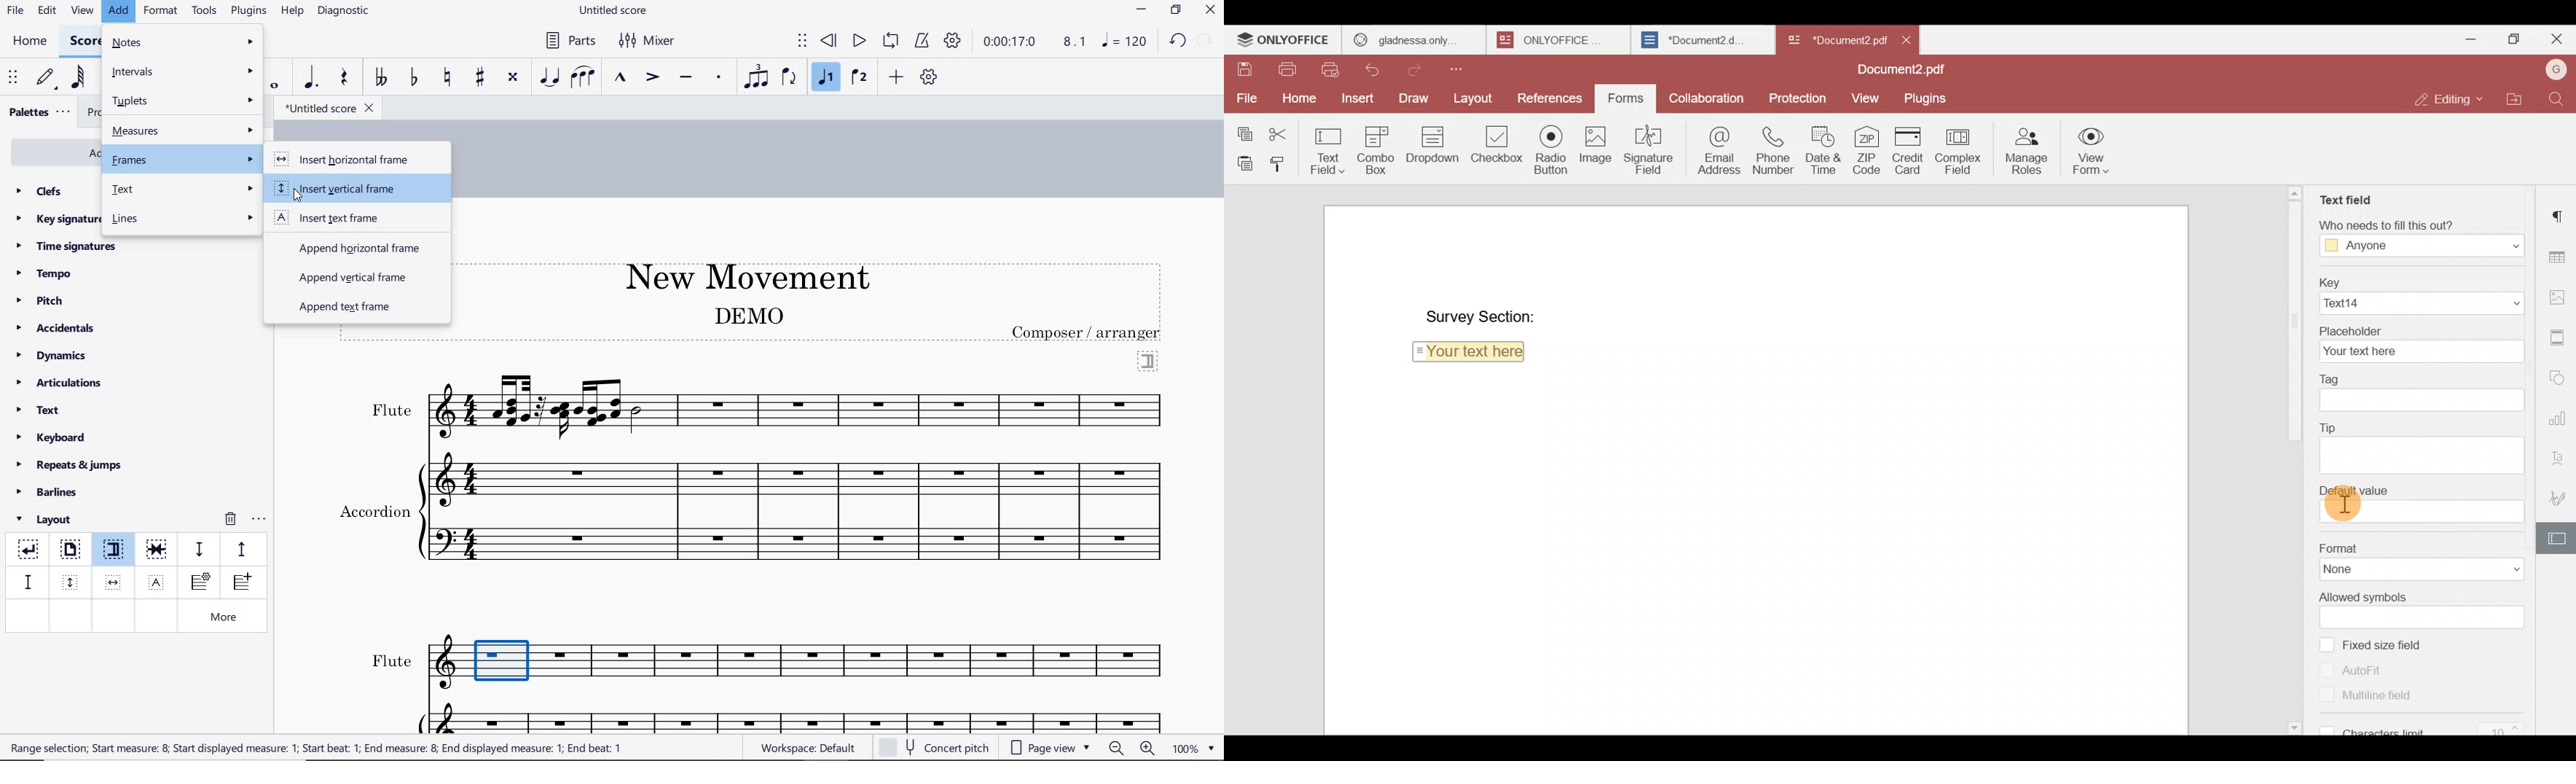 This screenshot has height=784, width=2576. What do you see at coordinates (315, 747) in the screenshot?
I see `text` at bounding box center [315, 747].